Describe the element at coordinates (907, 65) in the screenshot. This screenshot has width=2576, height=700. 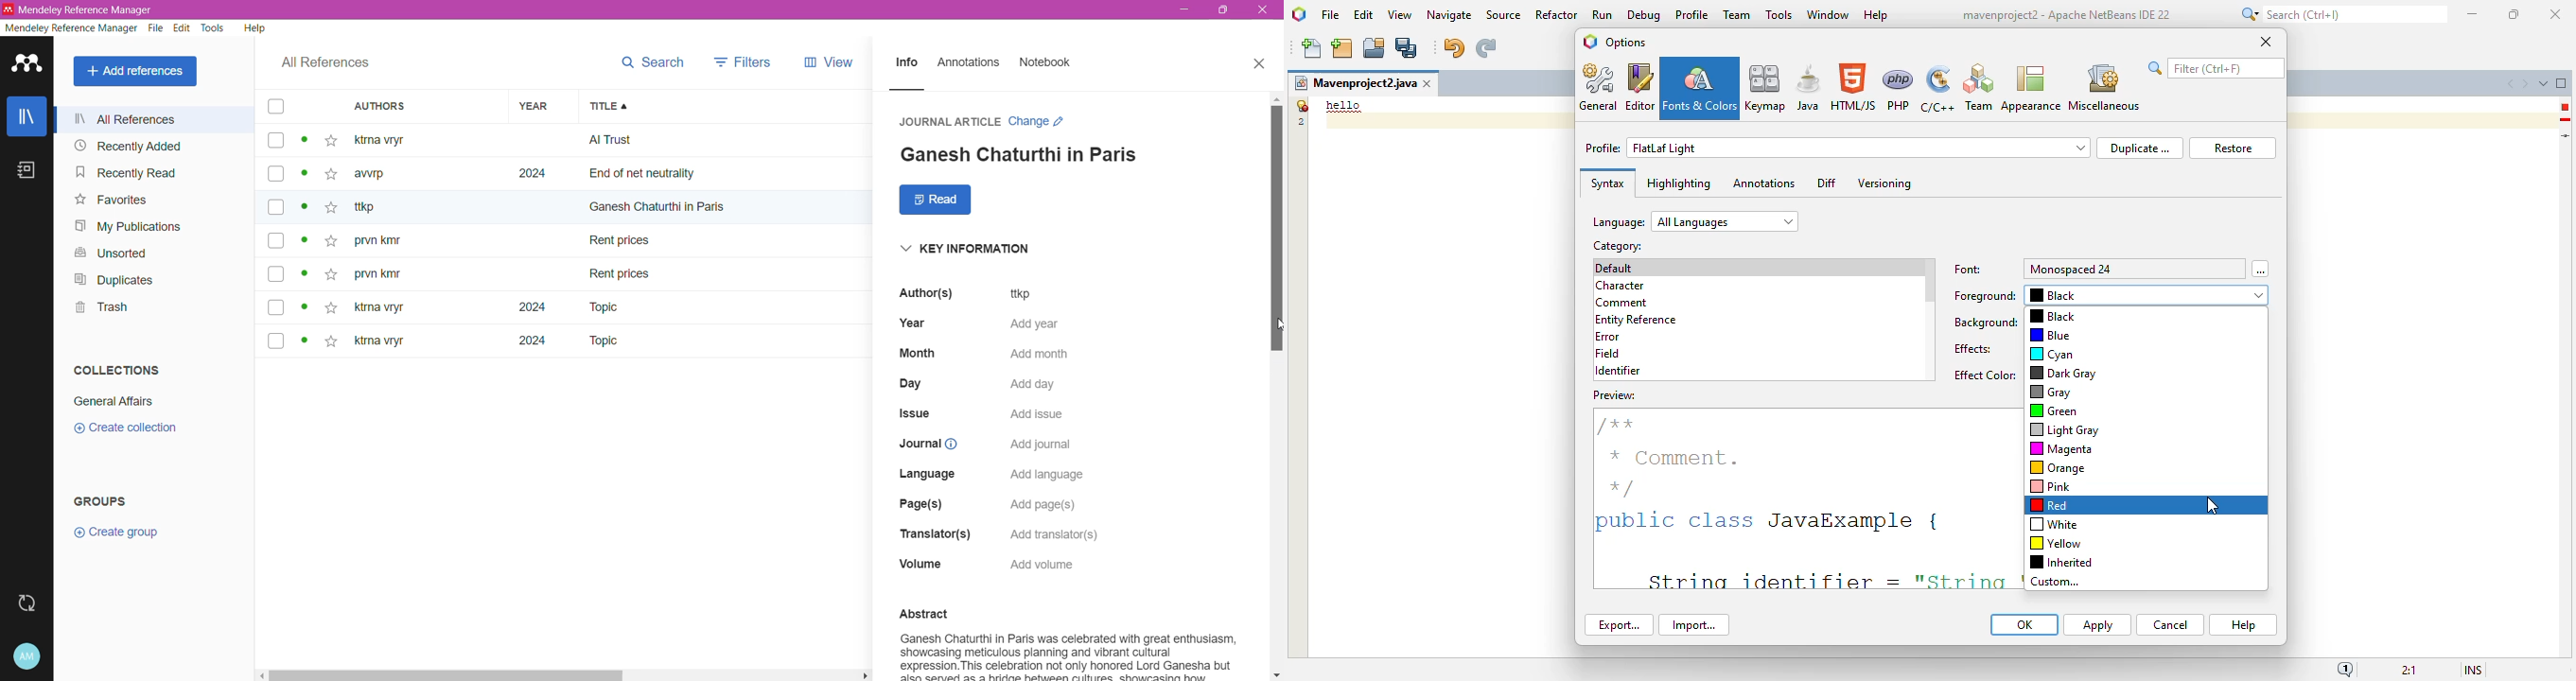
I see `Info` at that location.